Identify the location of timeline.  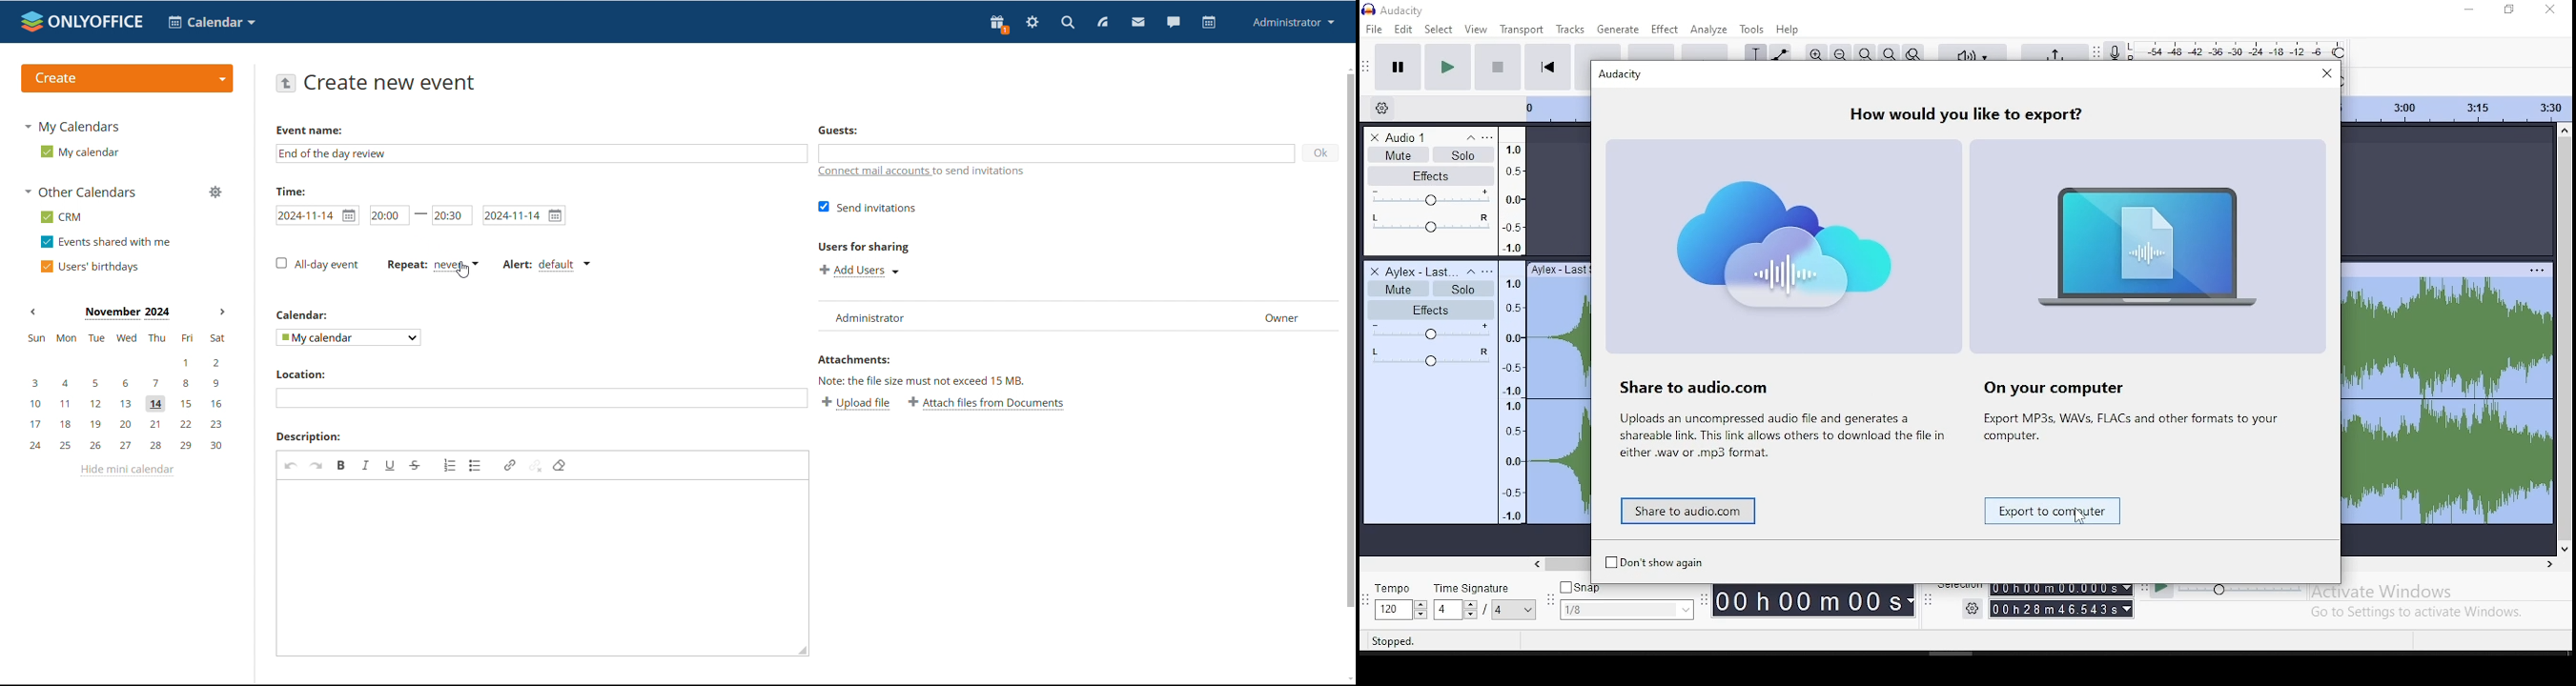
(2456, 108).